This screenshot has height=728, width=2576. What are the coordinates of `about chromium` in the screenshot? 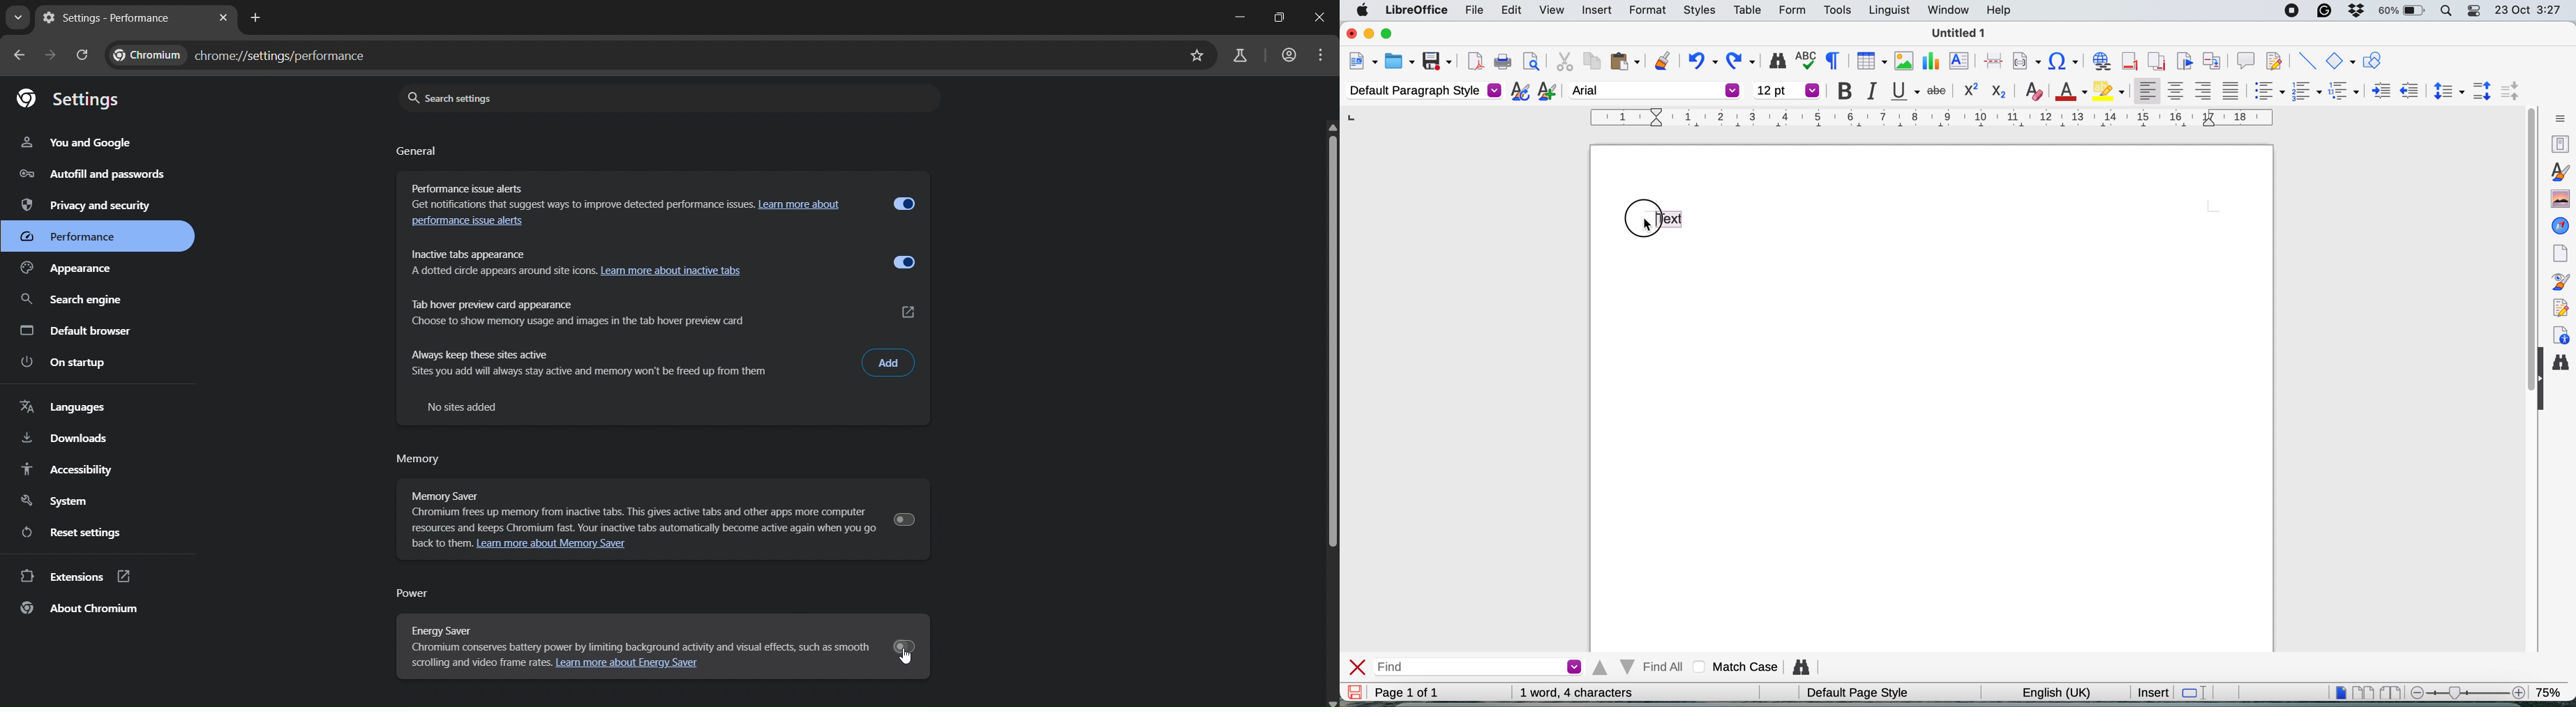 It's located at (80, 609).